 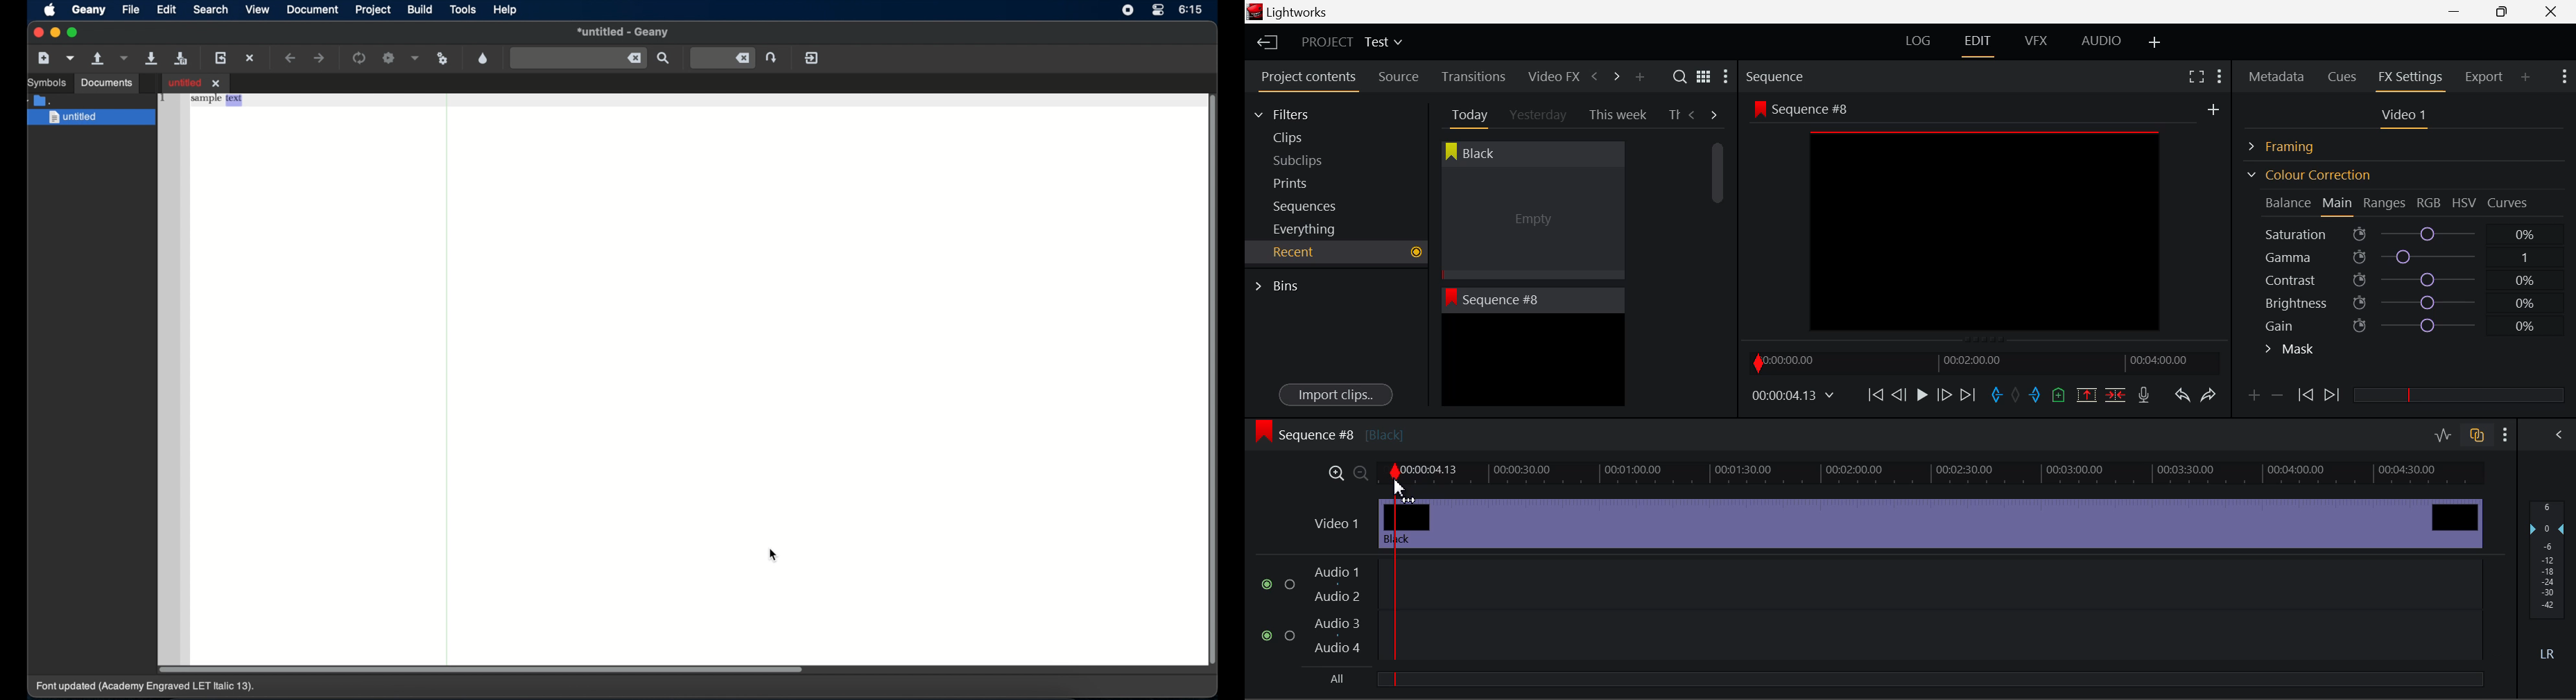 I want to click on Redo, so click(x=2208, y=394).